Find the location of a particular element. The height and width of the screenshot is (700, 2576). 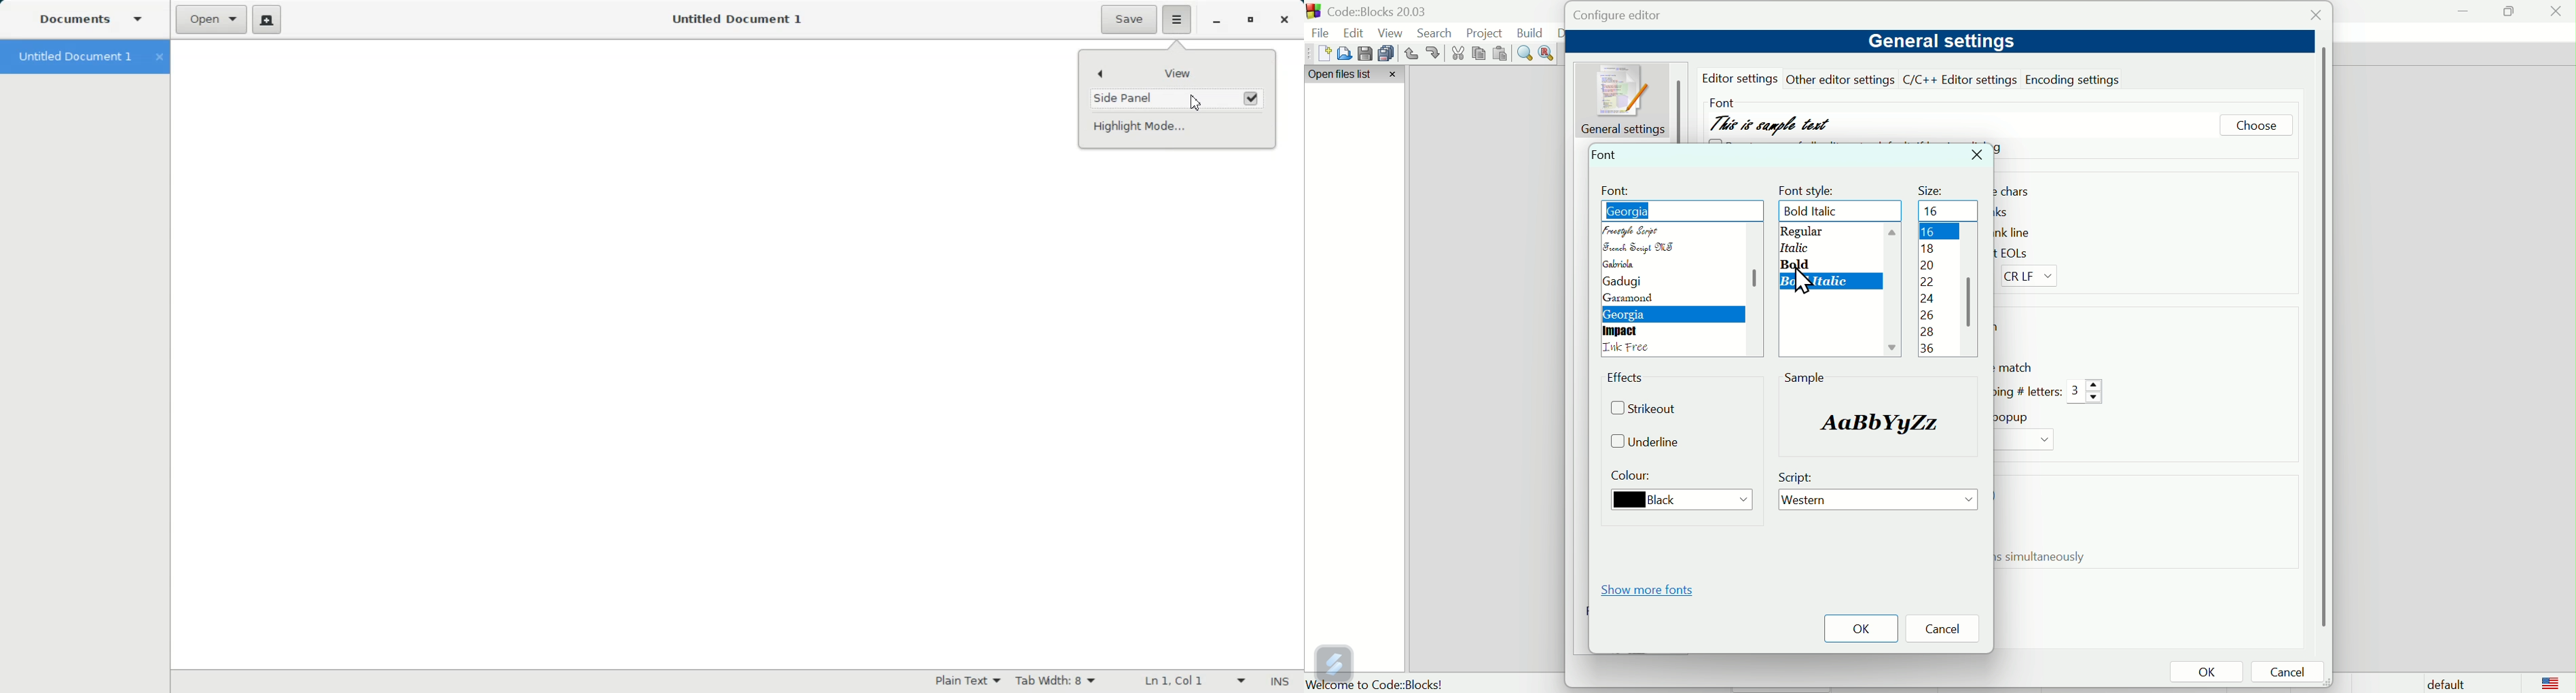

This is sample text is located at coordinates (1773, 120).